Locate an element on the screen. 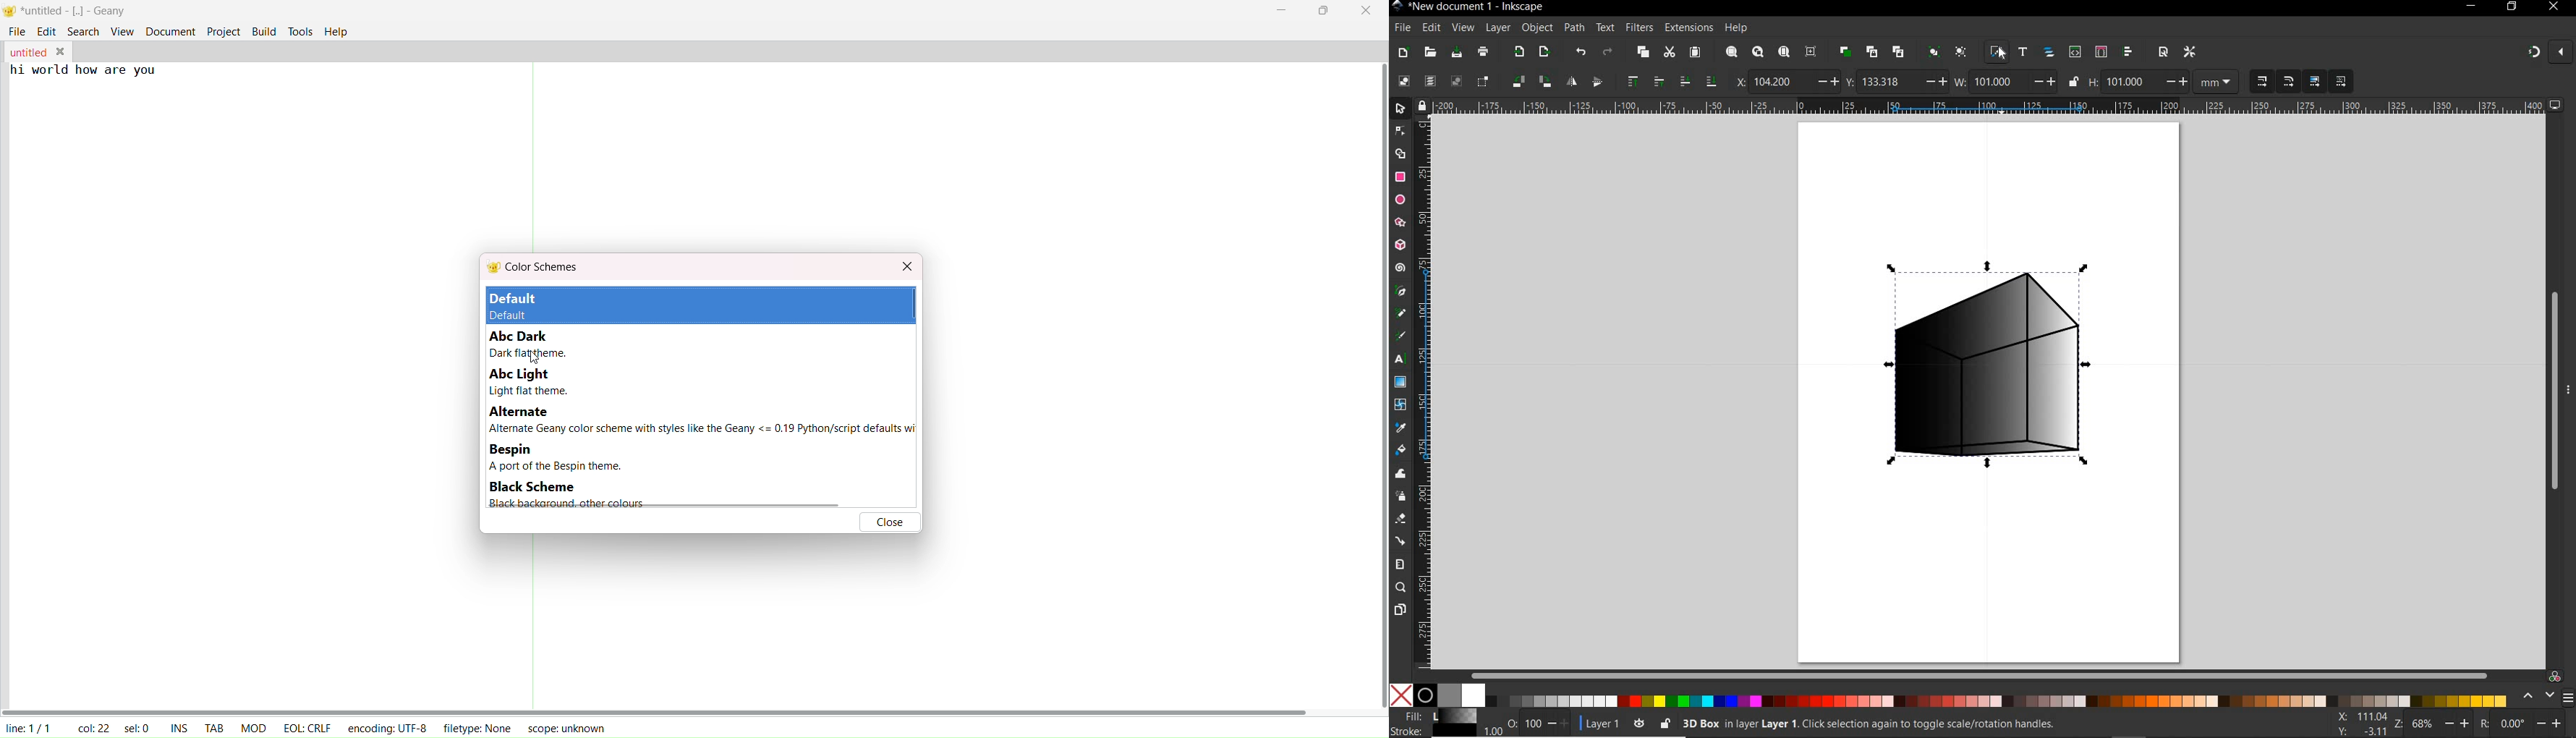 The height and width of the screenshot is (756, 2576). OPEN OBJECTS is located at coordinates (2049, 52).